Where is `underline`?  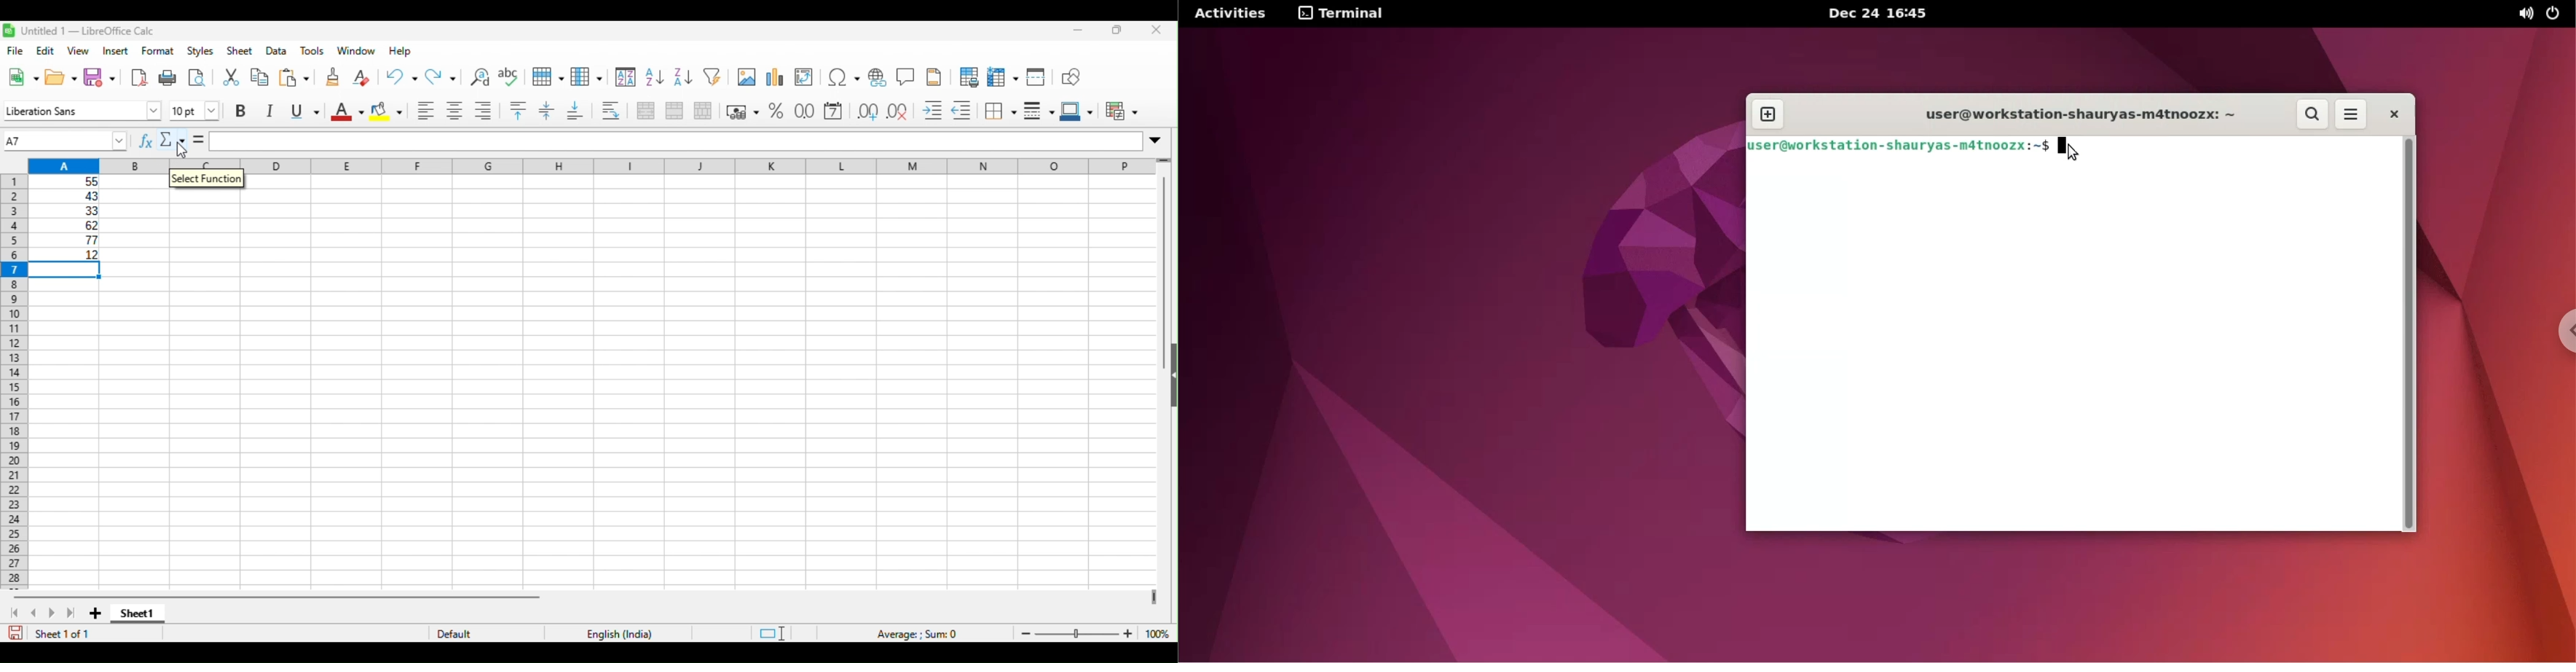
underline is located at coordinates (307, 111).